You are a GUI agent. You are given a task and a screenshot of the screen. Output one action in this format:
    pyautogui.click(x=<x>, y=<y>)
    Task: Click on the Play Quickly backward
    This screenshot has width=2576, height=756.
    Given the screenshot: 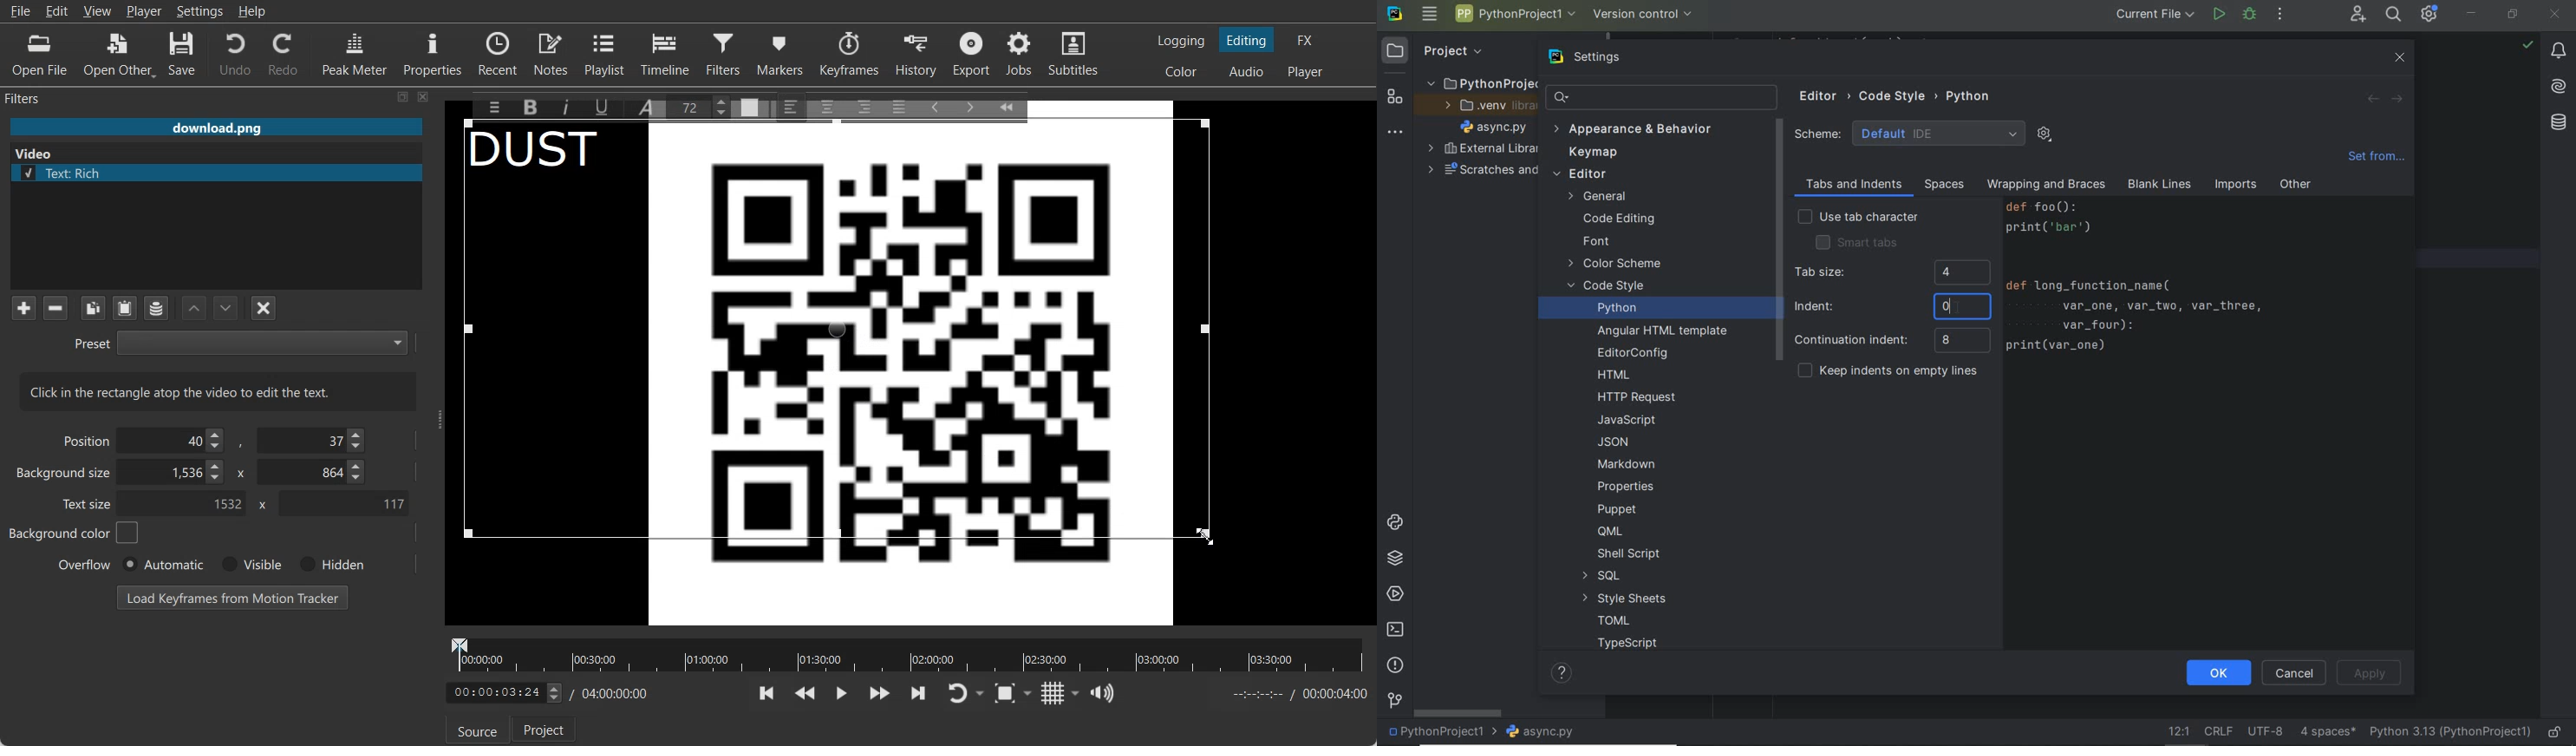 What is the action you would take?
    pyautogui.click(x=805, y=693)
    